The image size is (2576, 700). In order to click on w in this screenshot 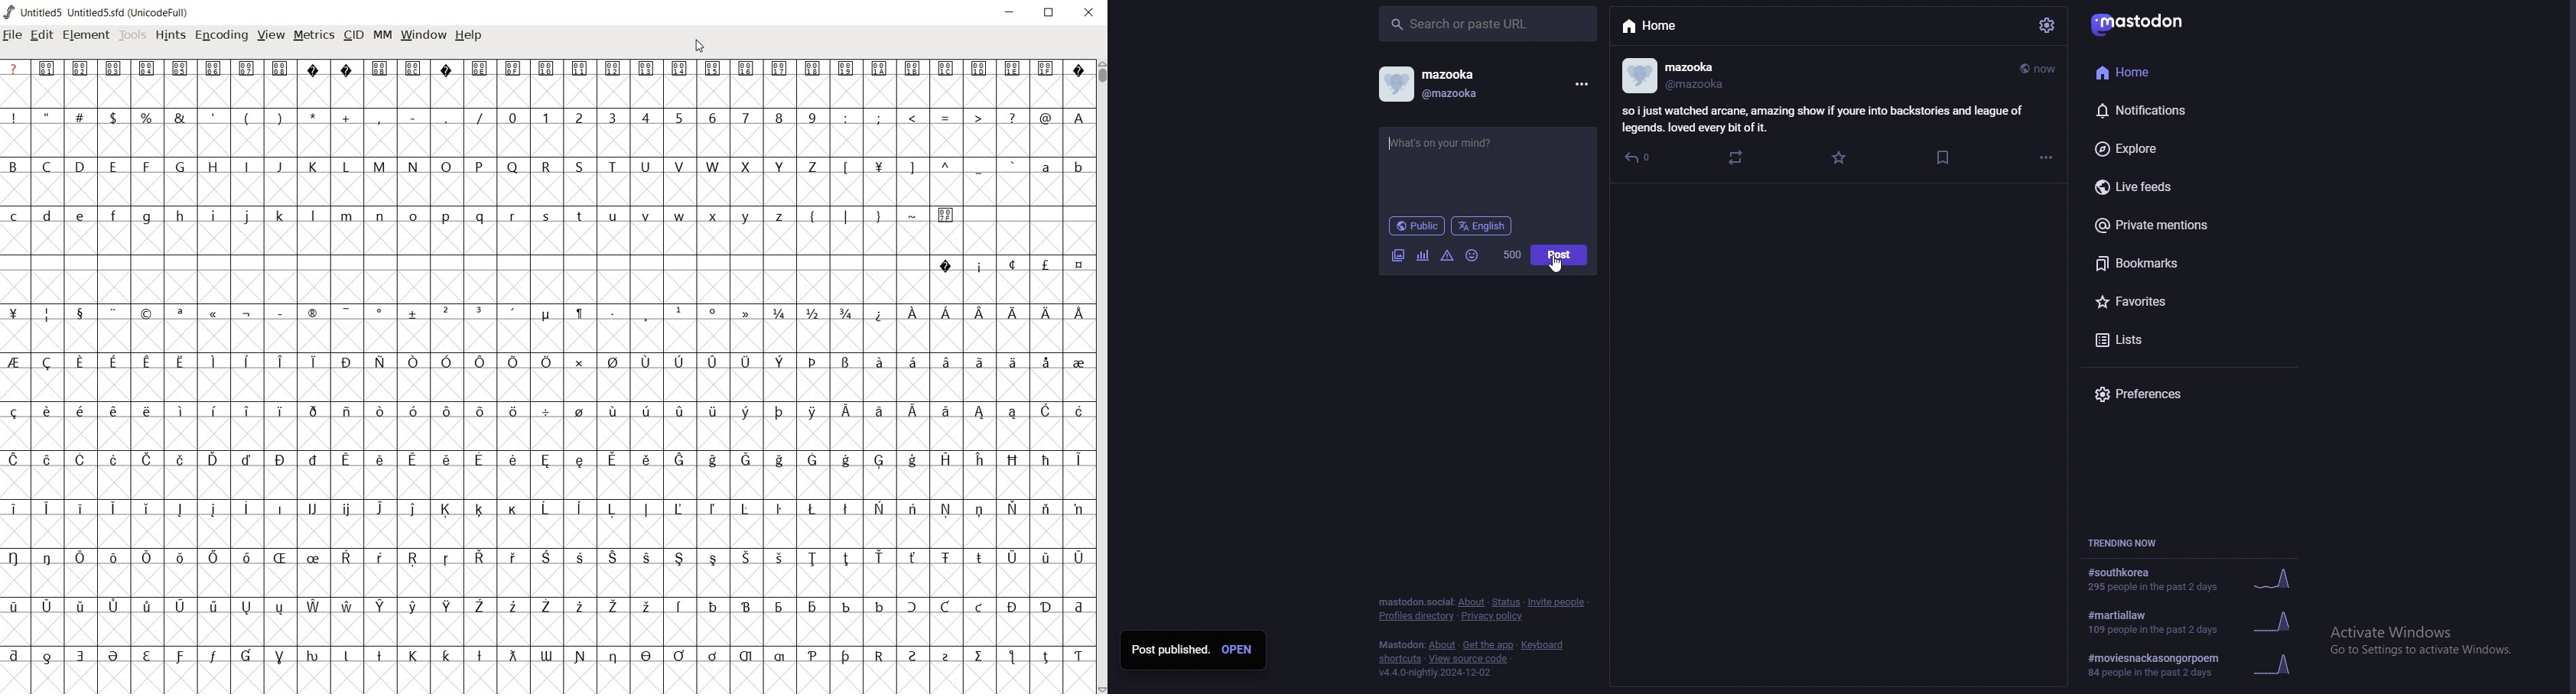, I will do `click(678, 216)`.